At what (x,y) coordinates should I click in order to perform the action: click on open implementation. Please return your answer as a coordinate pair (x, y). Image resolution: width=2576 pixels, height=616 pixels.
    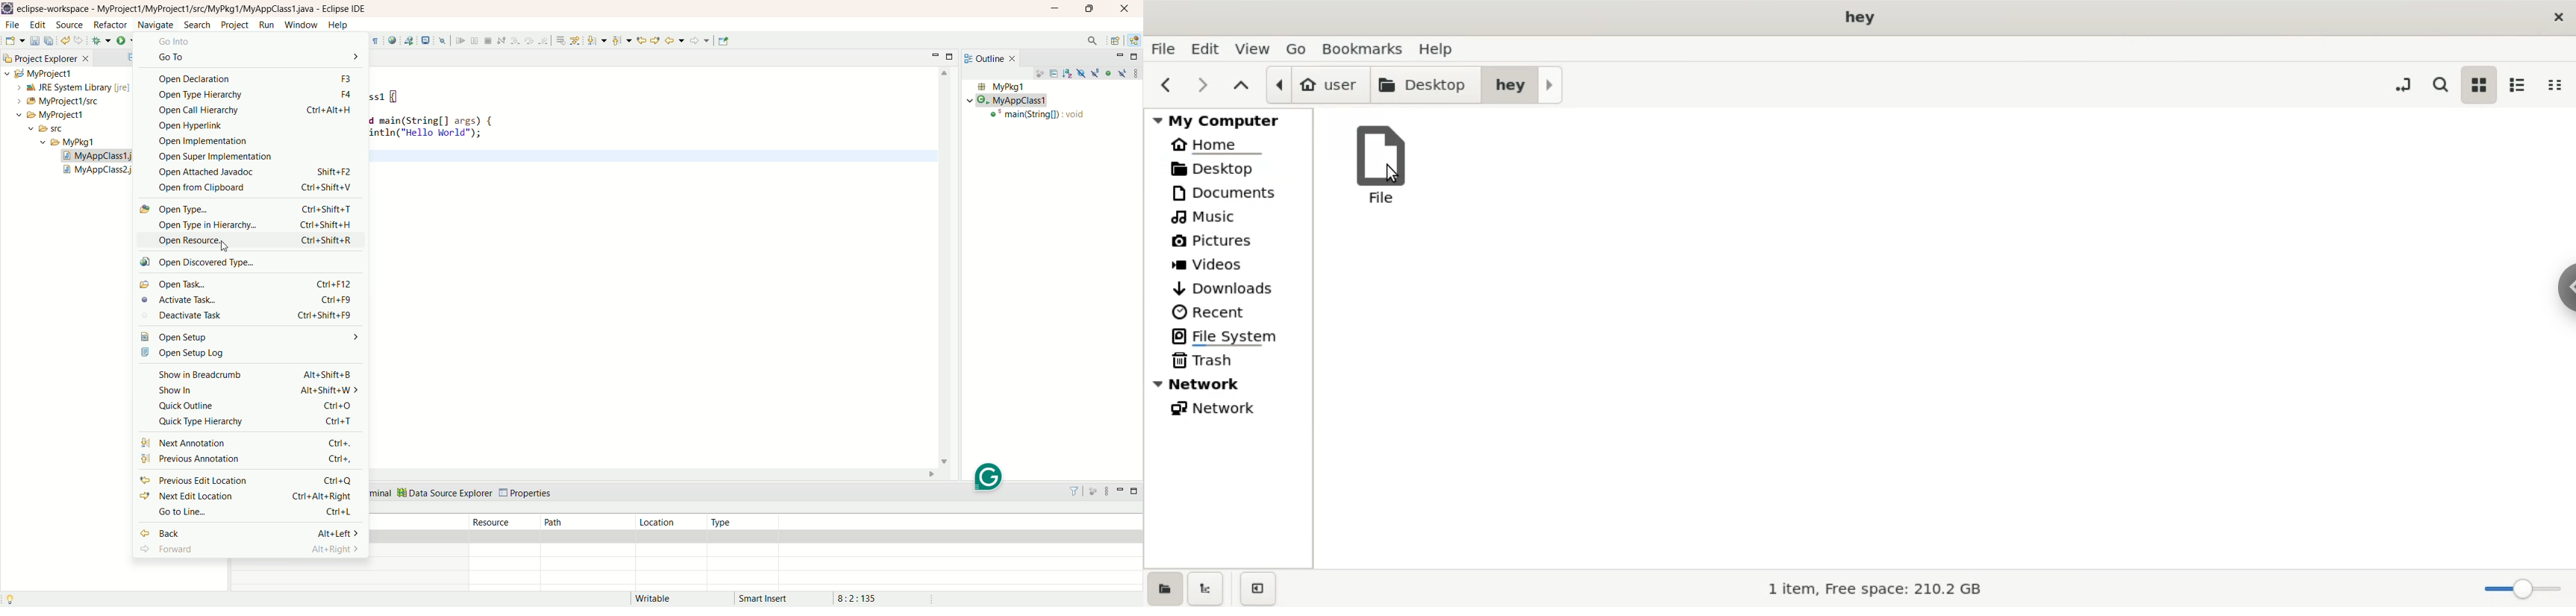
    Looking at the image, I should click on (253, 141).